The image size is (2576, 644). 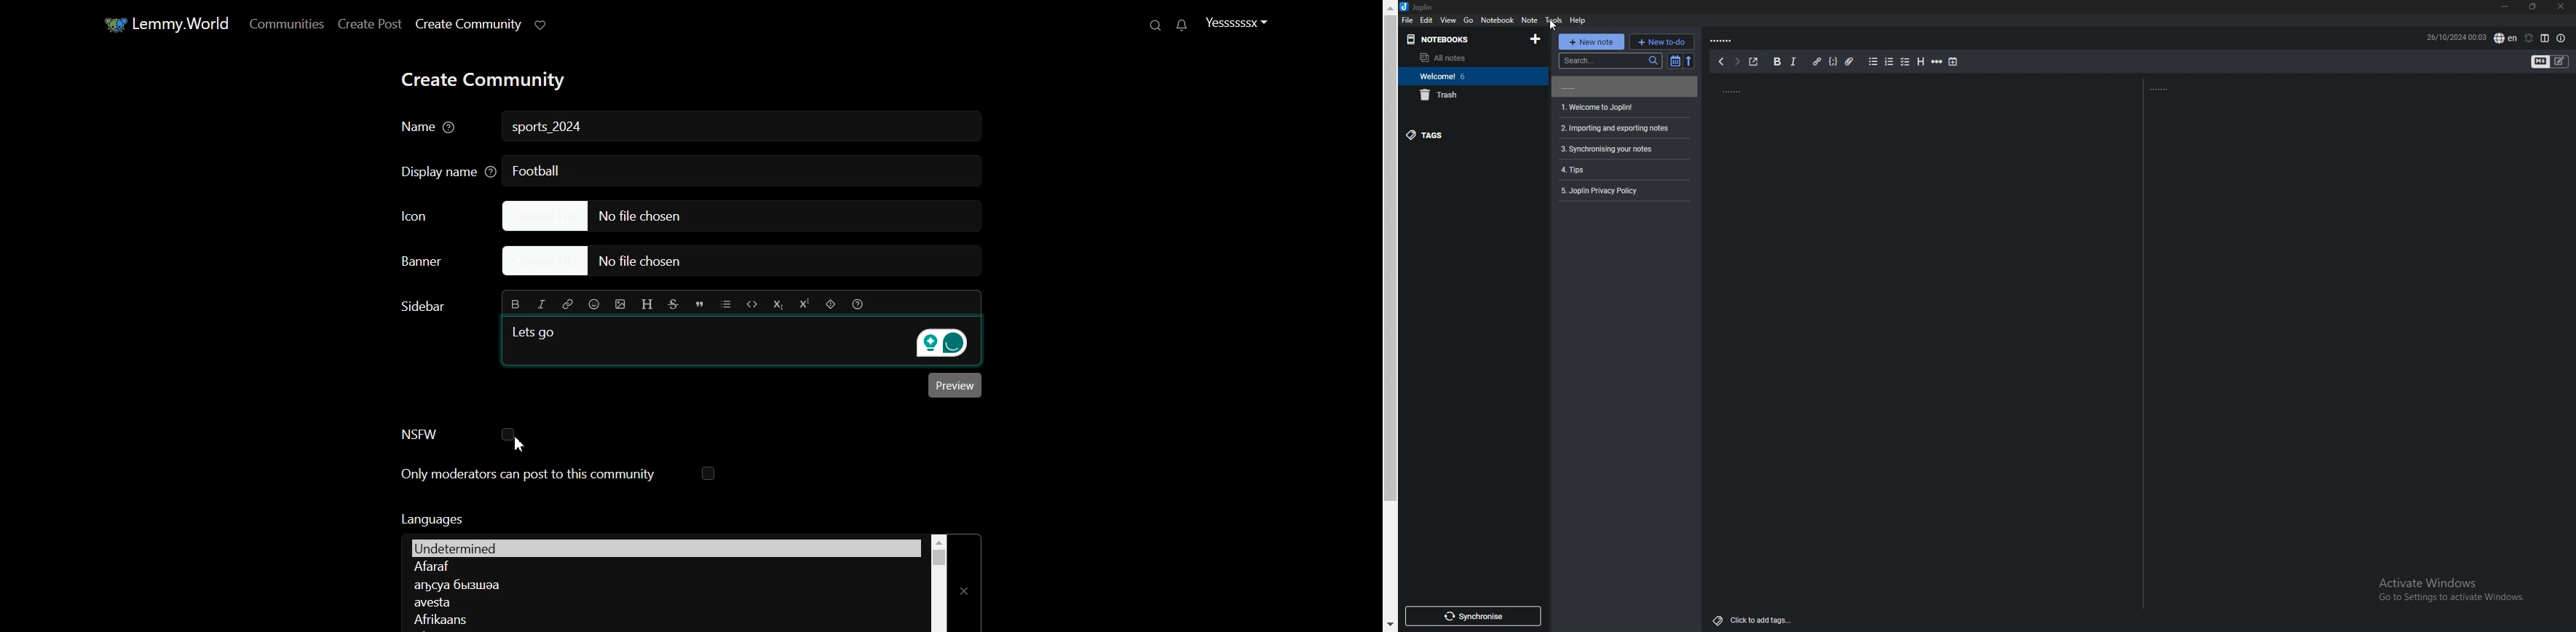 I want to click on set alarm, so click(x=2529, y=37).